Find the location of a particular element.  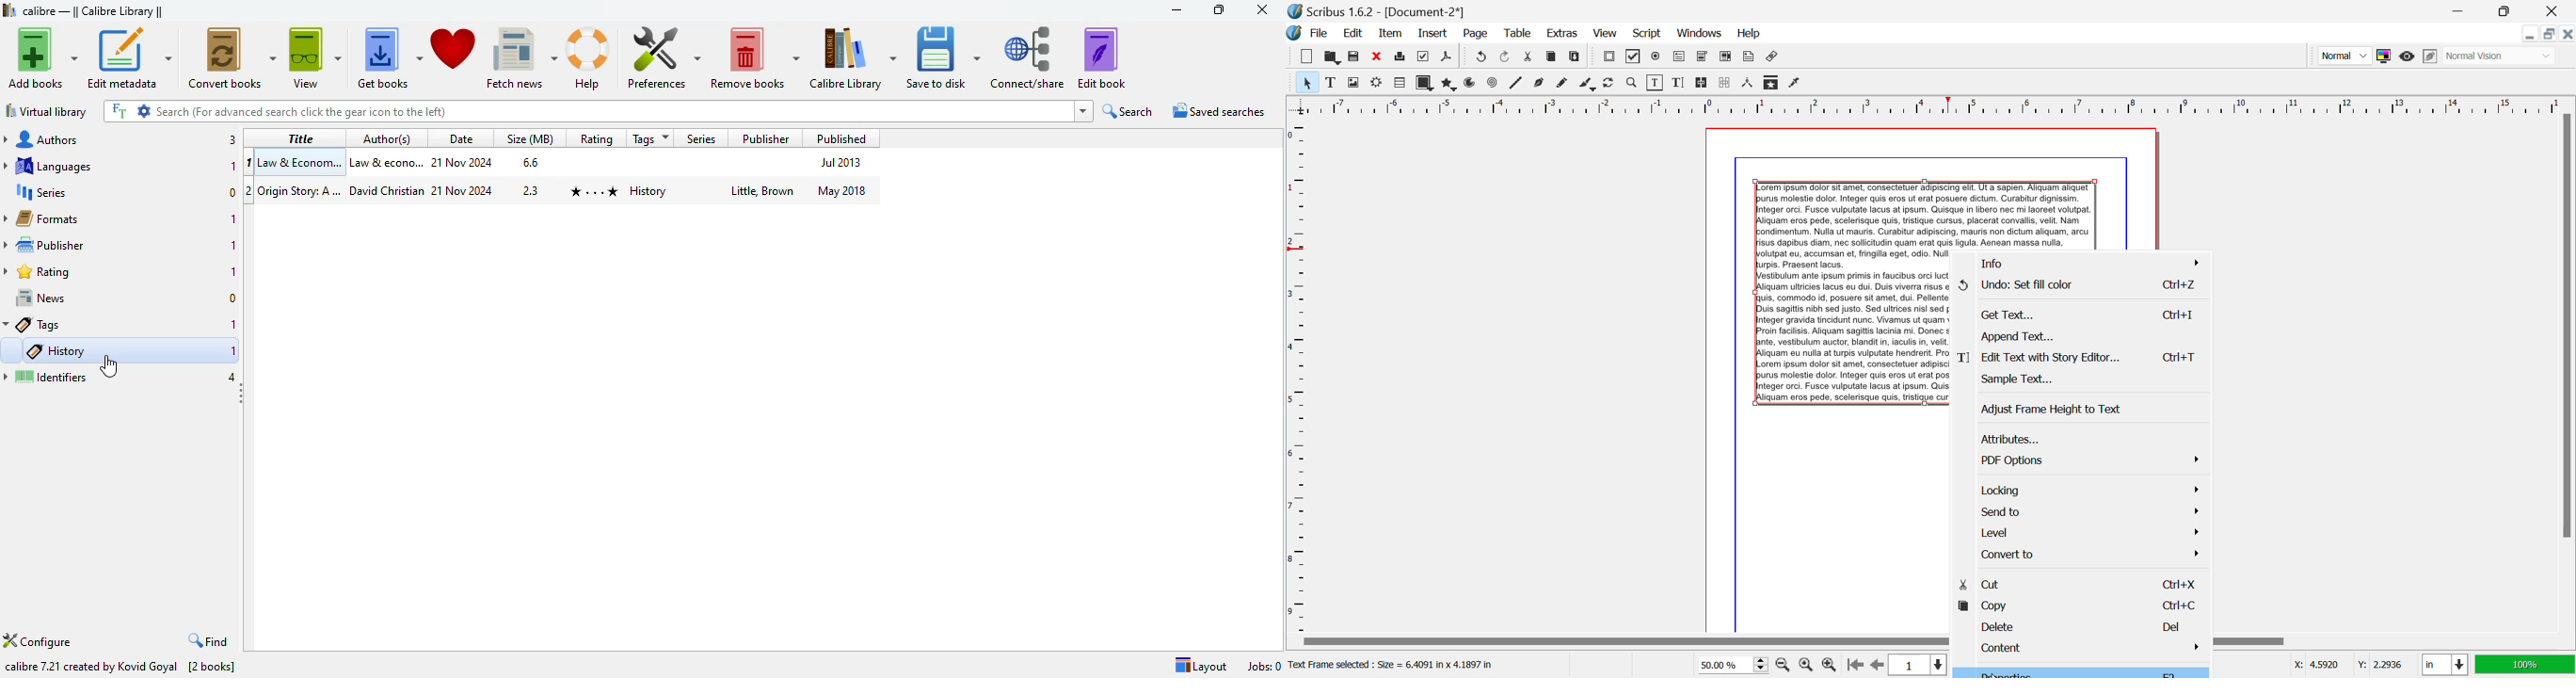

cursor is located at coordinates (109, 365).